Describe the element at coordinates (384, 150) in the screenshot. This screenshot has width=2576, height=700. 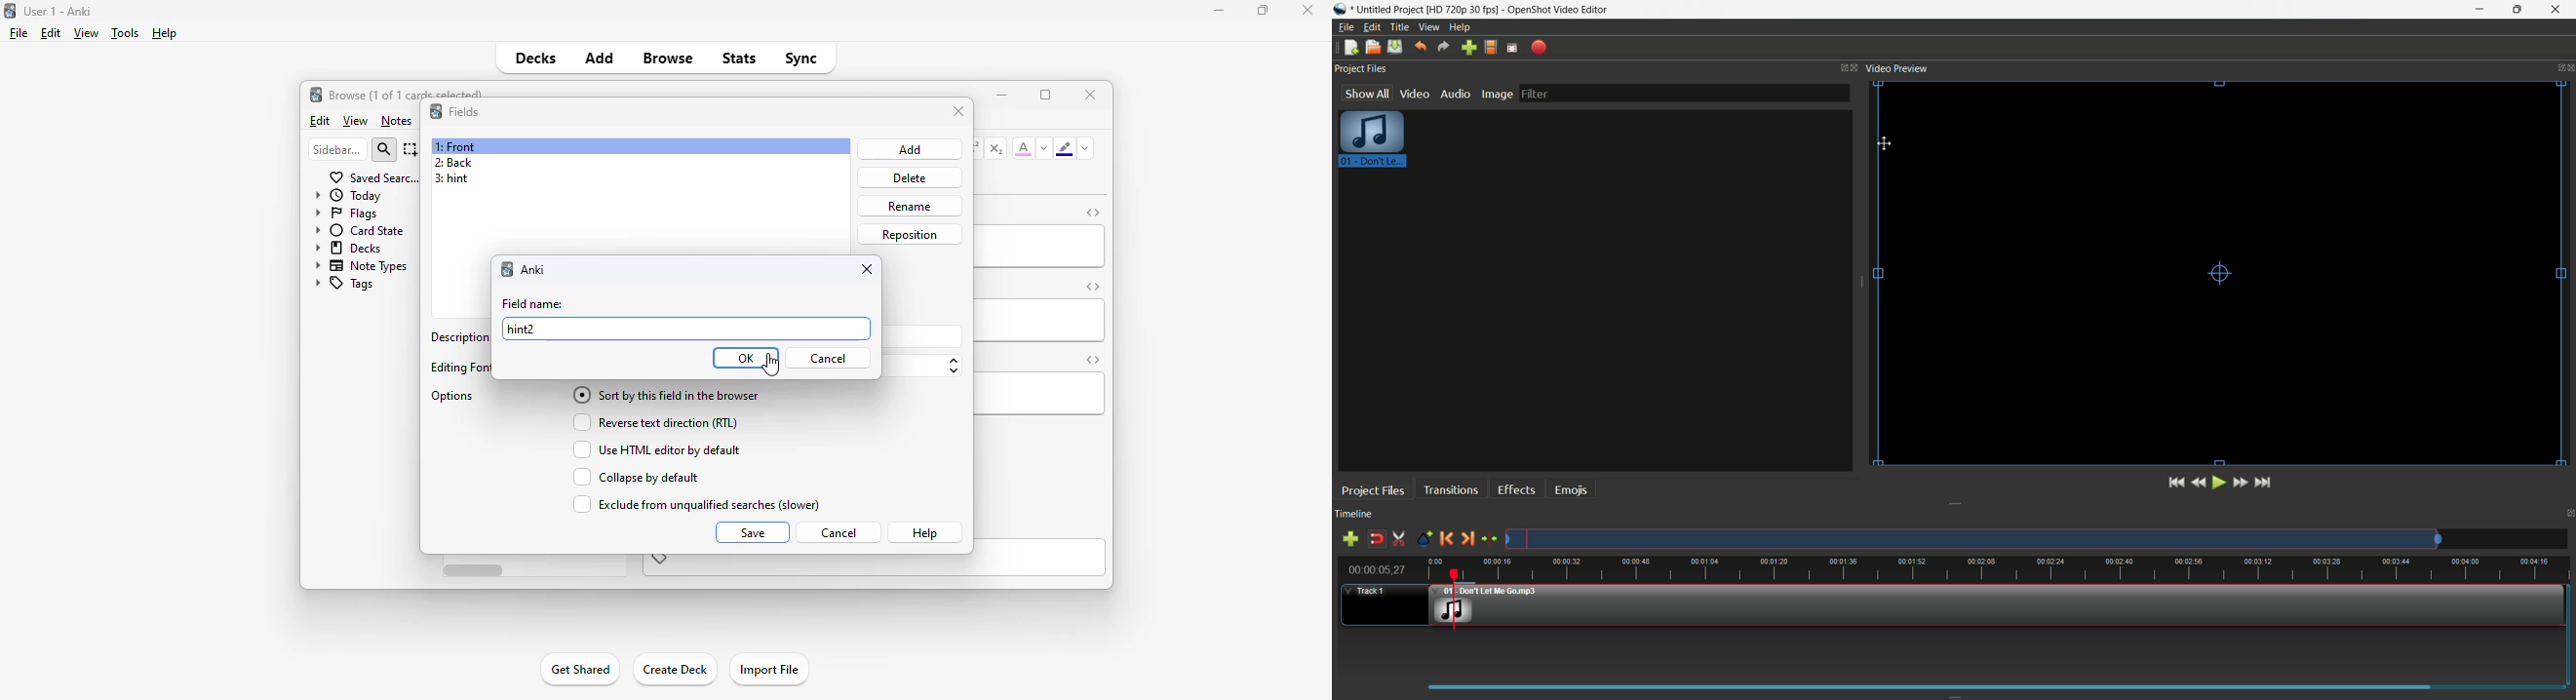
I see `search` at that location.